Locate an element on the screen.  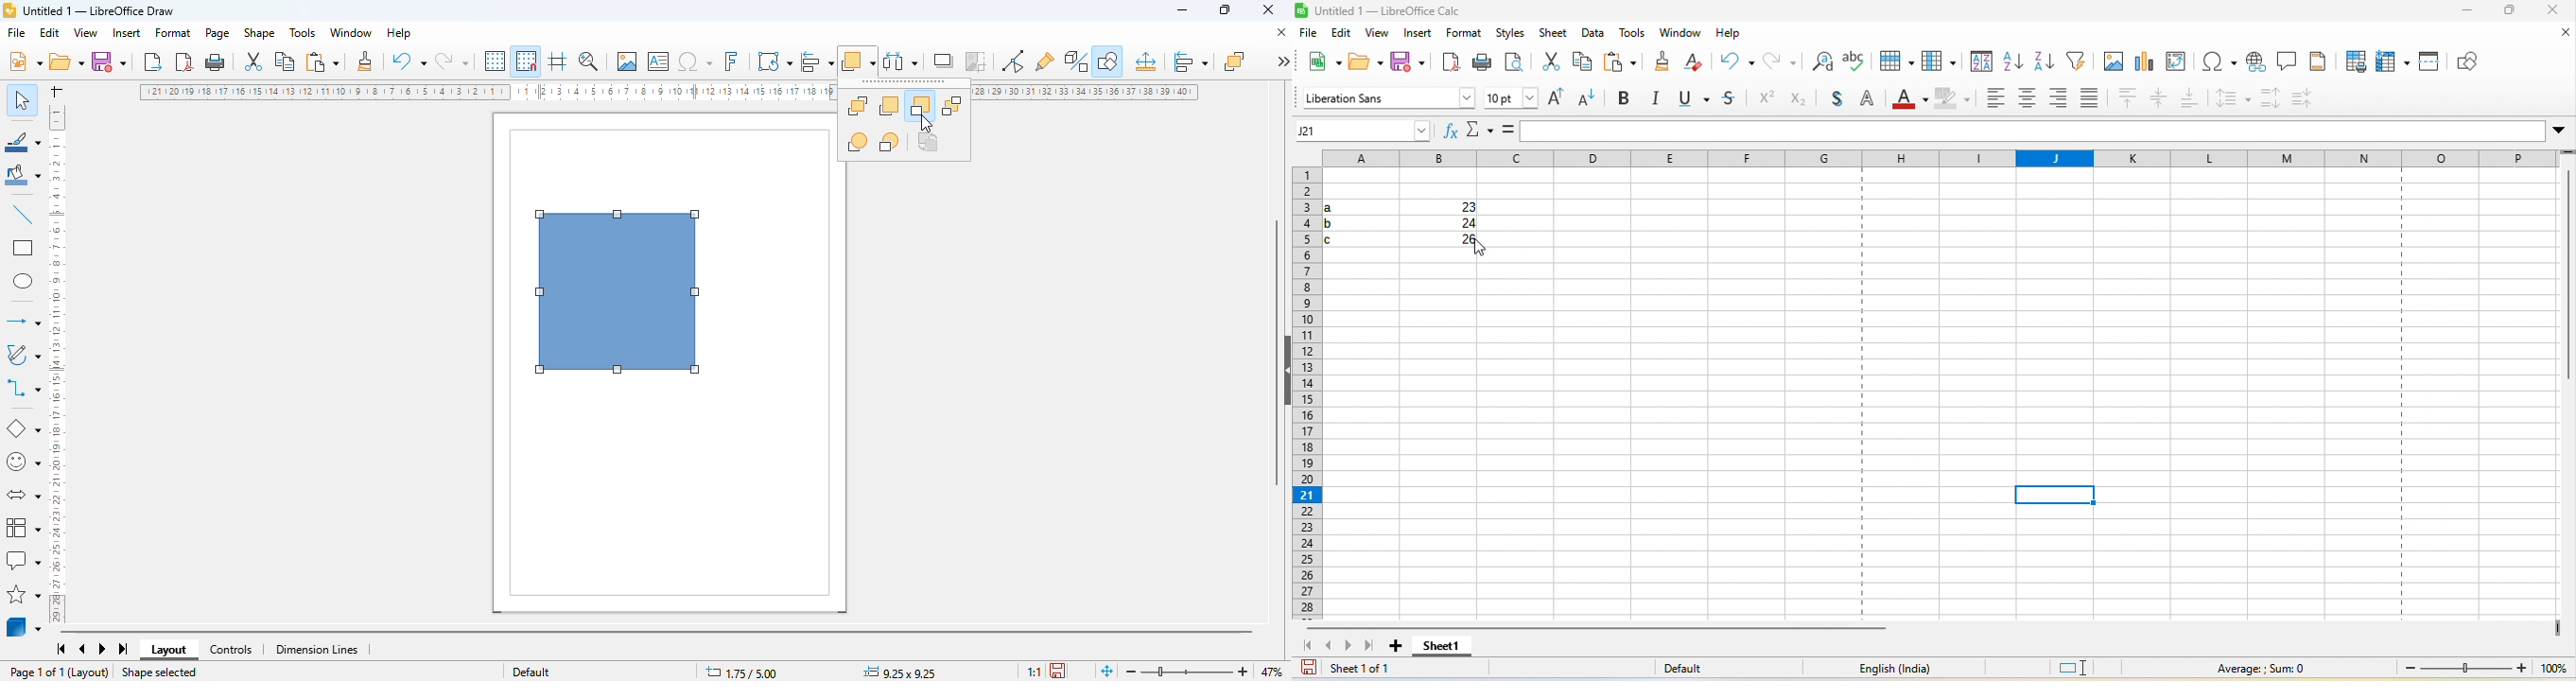
clear direct formatting is located at coordinates (1696, 63).